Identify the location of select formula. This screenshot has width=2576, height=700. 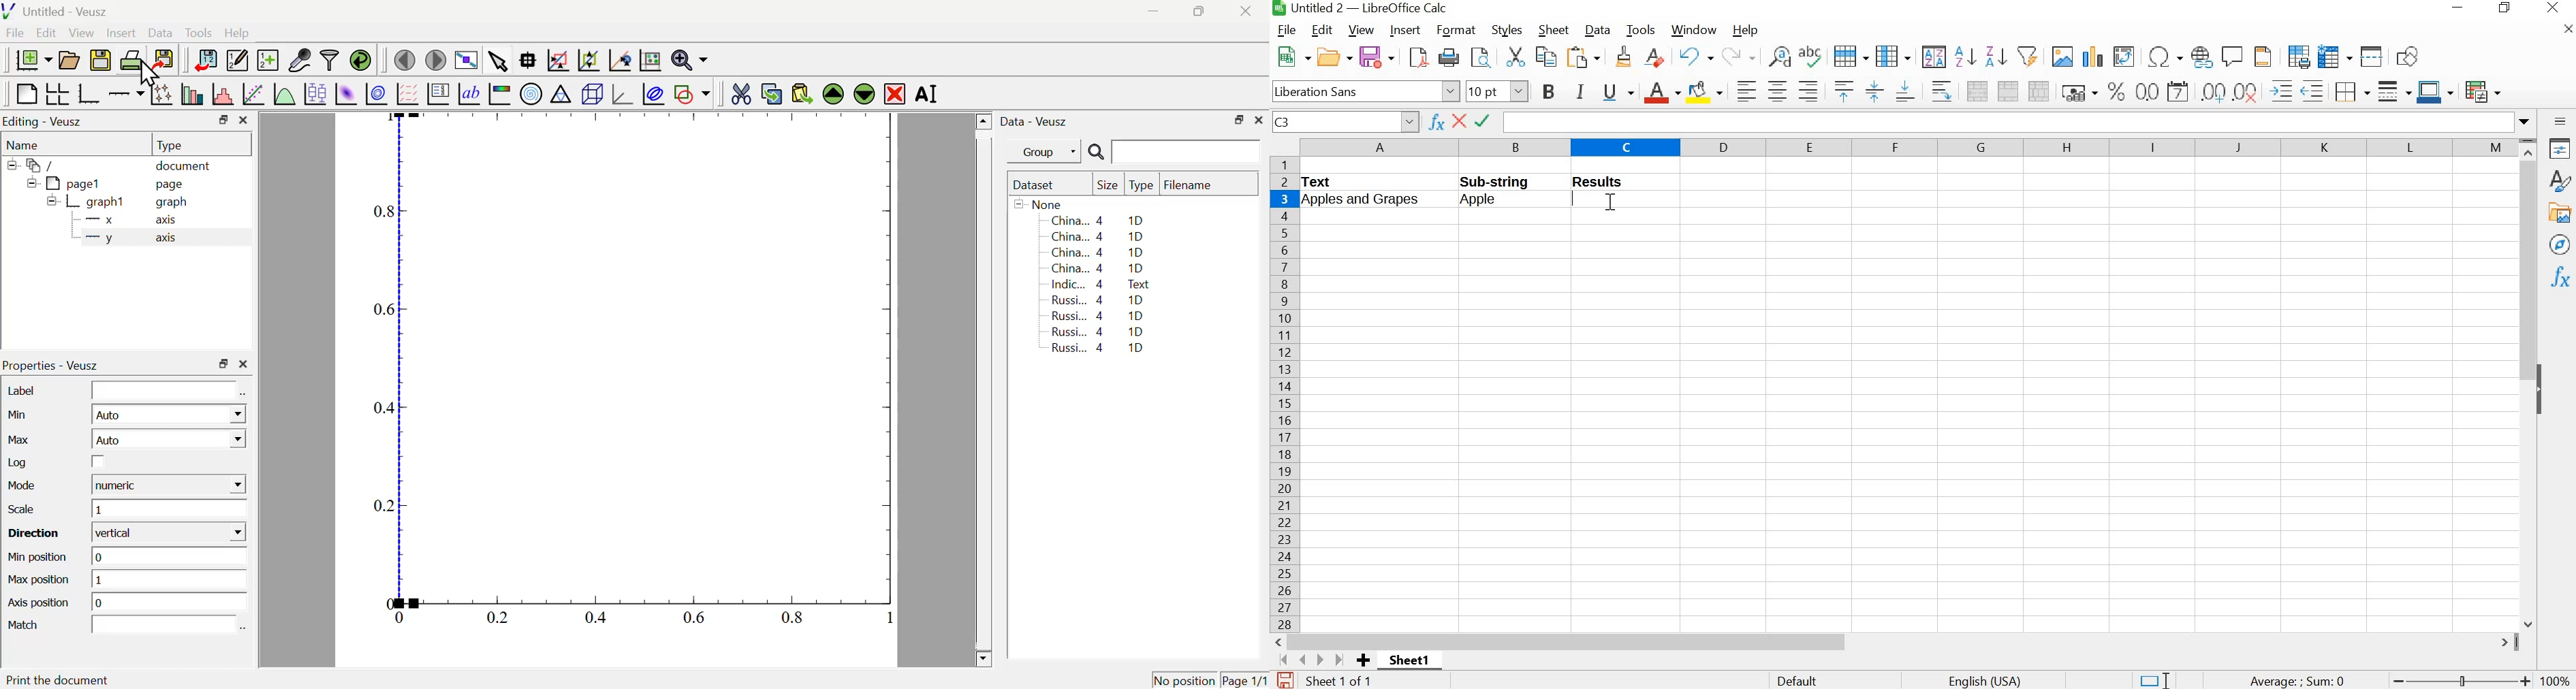
(1485, 123).